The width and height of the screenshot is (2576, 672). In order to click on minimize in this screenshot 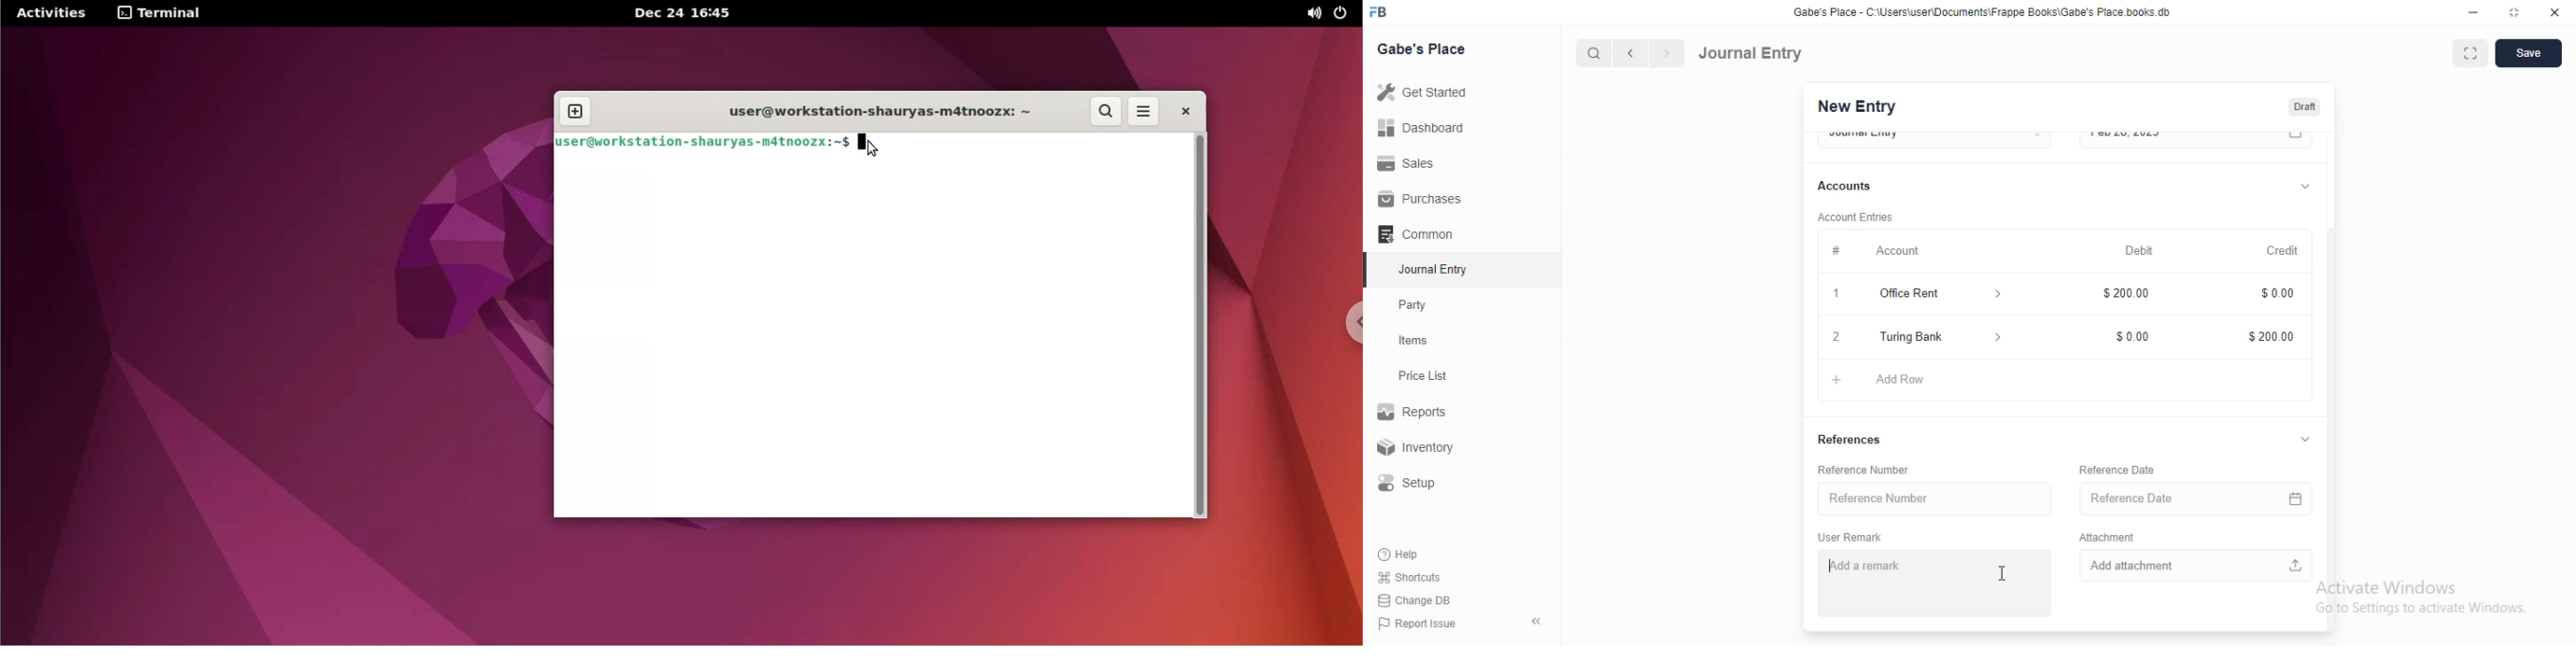, I will do `click(2472, 11)`.